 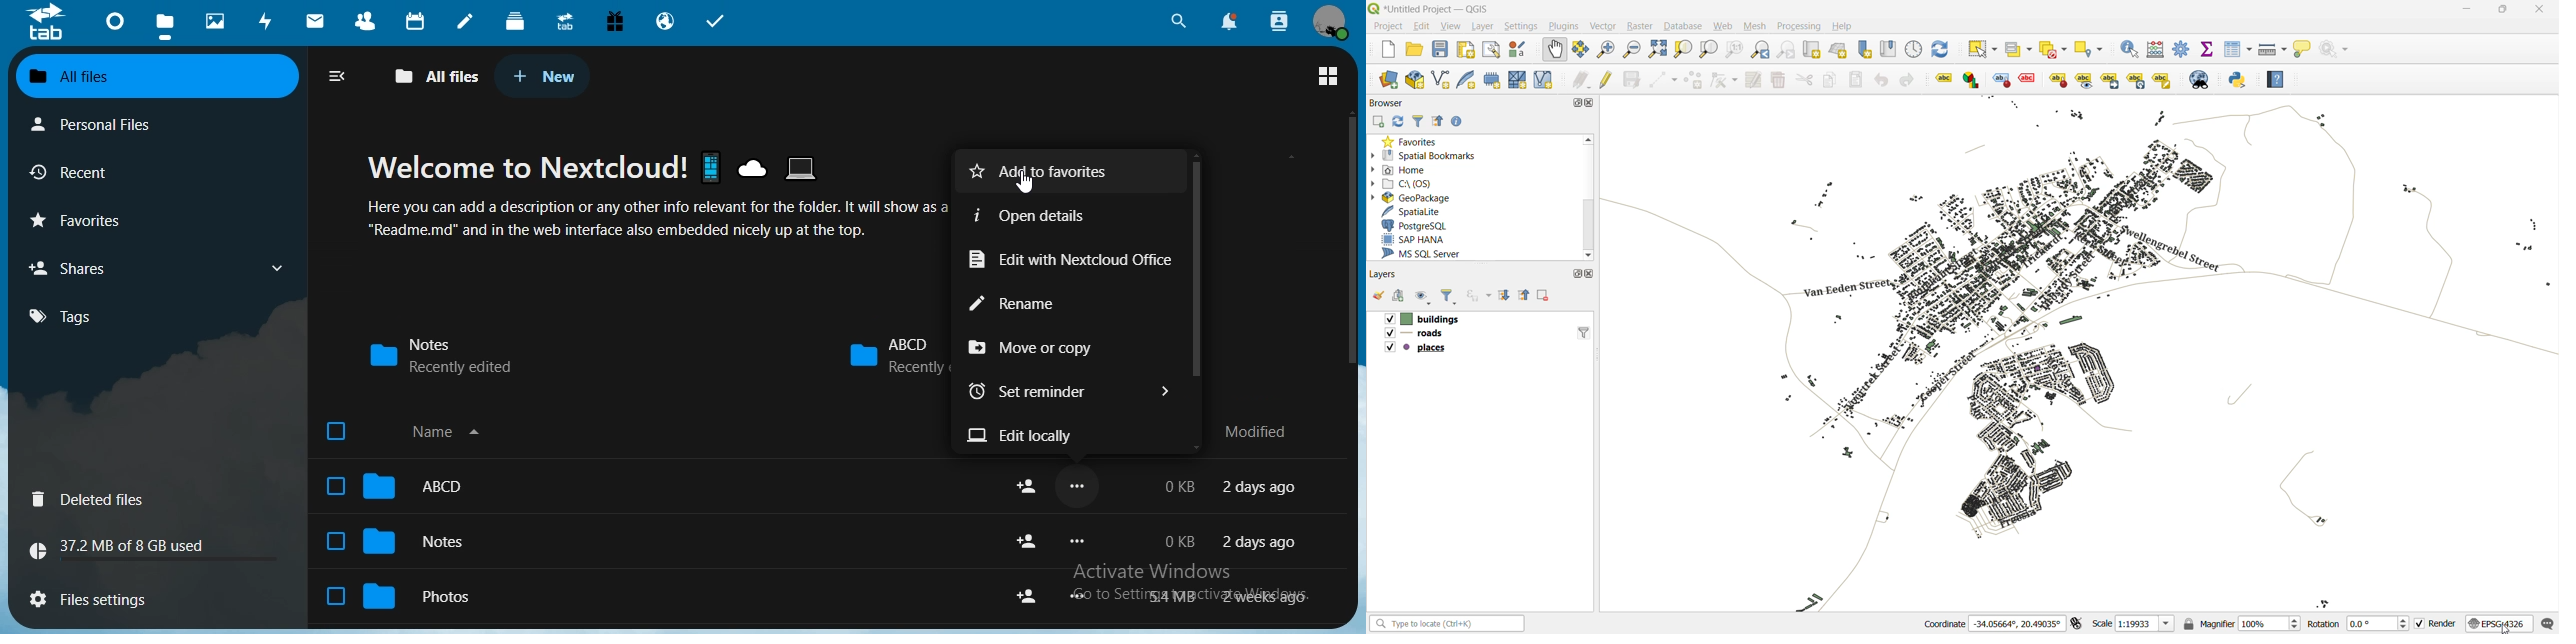 What do you see at coordinates (396, 486) in the screenshot?
I see `abcd` at bounding box center [396, 486].